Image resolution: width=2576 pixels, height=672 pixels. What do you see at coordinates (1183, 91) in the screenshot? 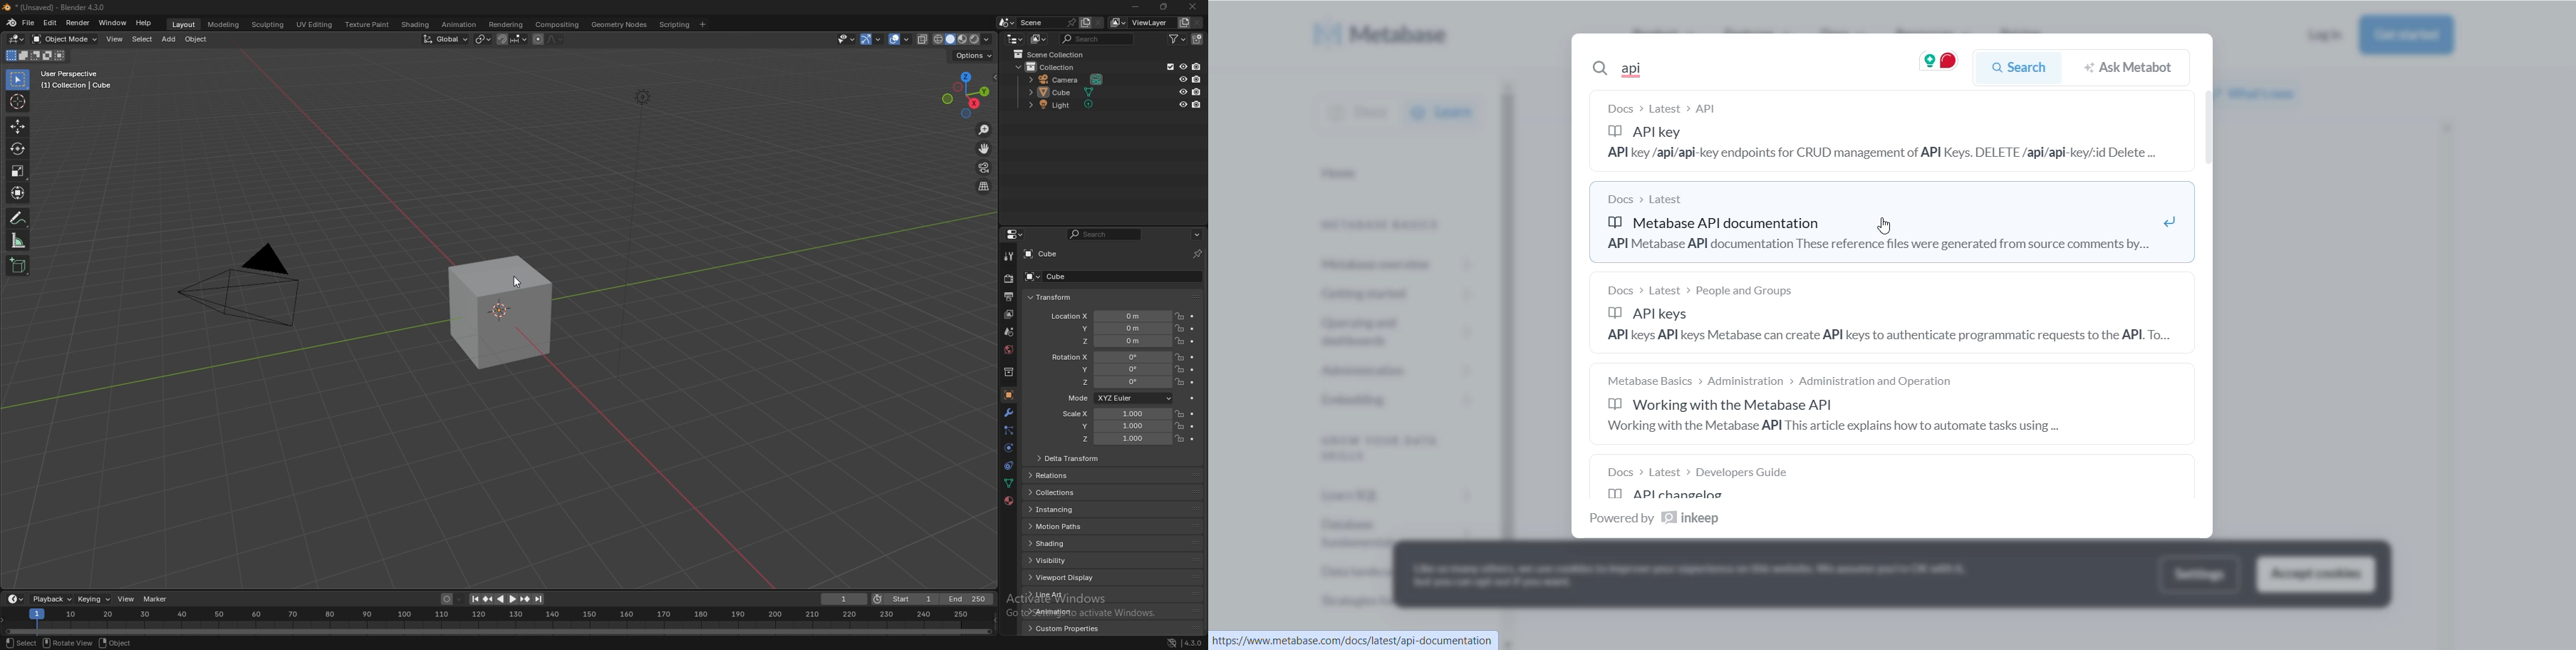
I see `hide in viewport` at bounding box center [1183, 91].